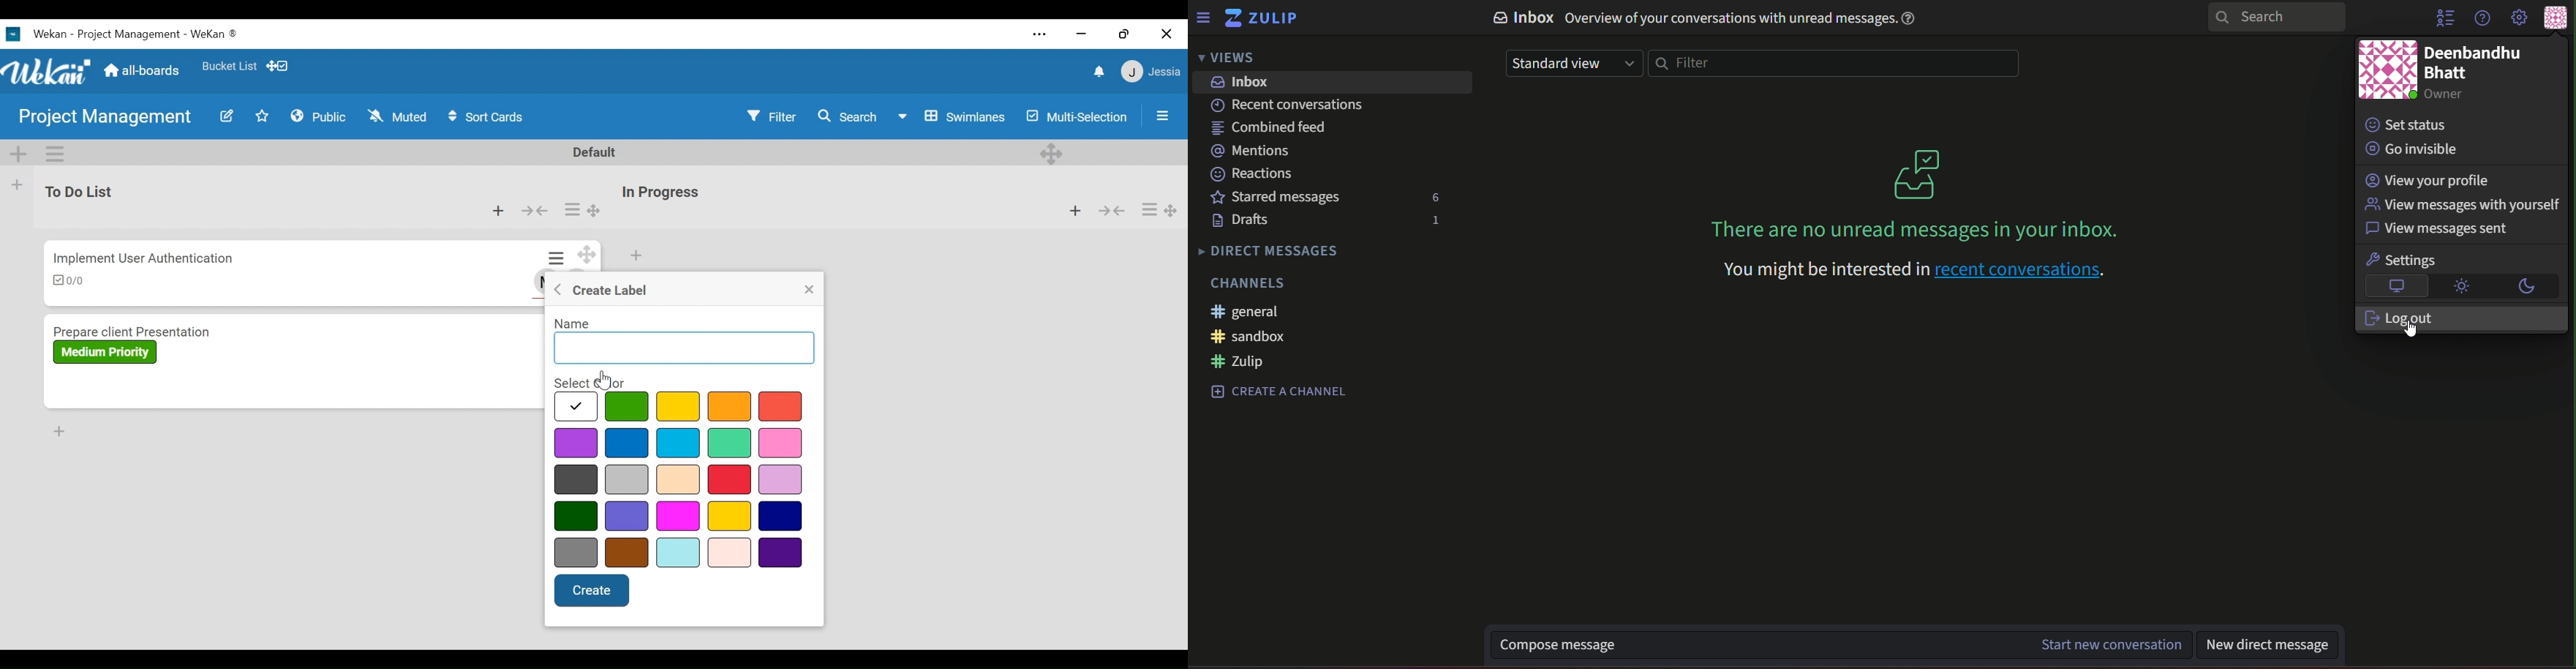  Describe the element at coordinates (2409, 331) in the screenshot. I see `Cursor` at that location.